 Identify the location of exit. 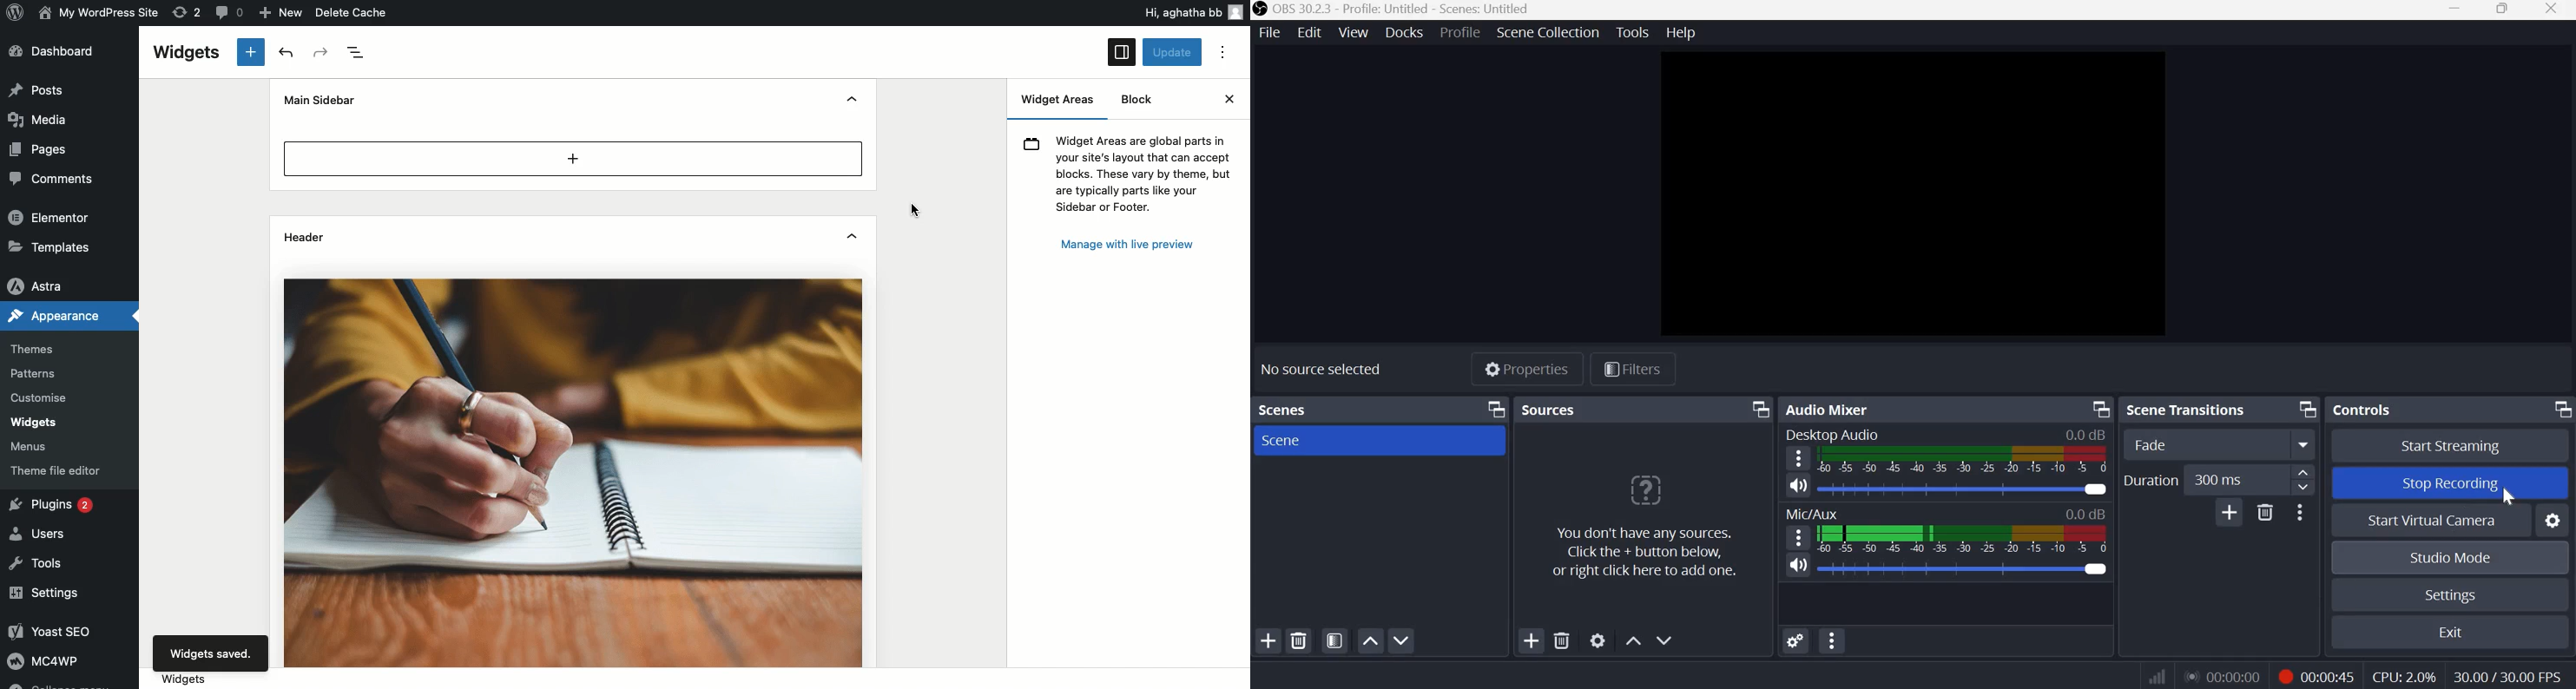
(2451, 631).